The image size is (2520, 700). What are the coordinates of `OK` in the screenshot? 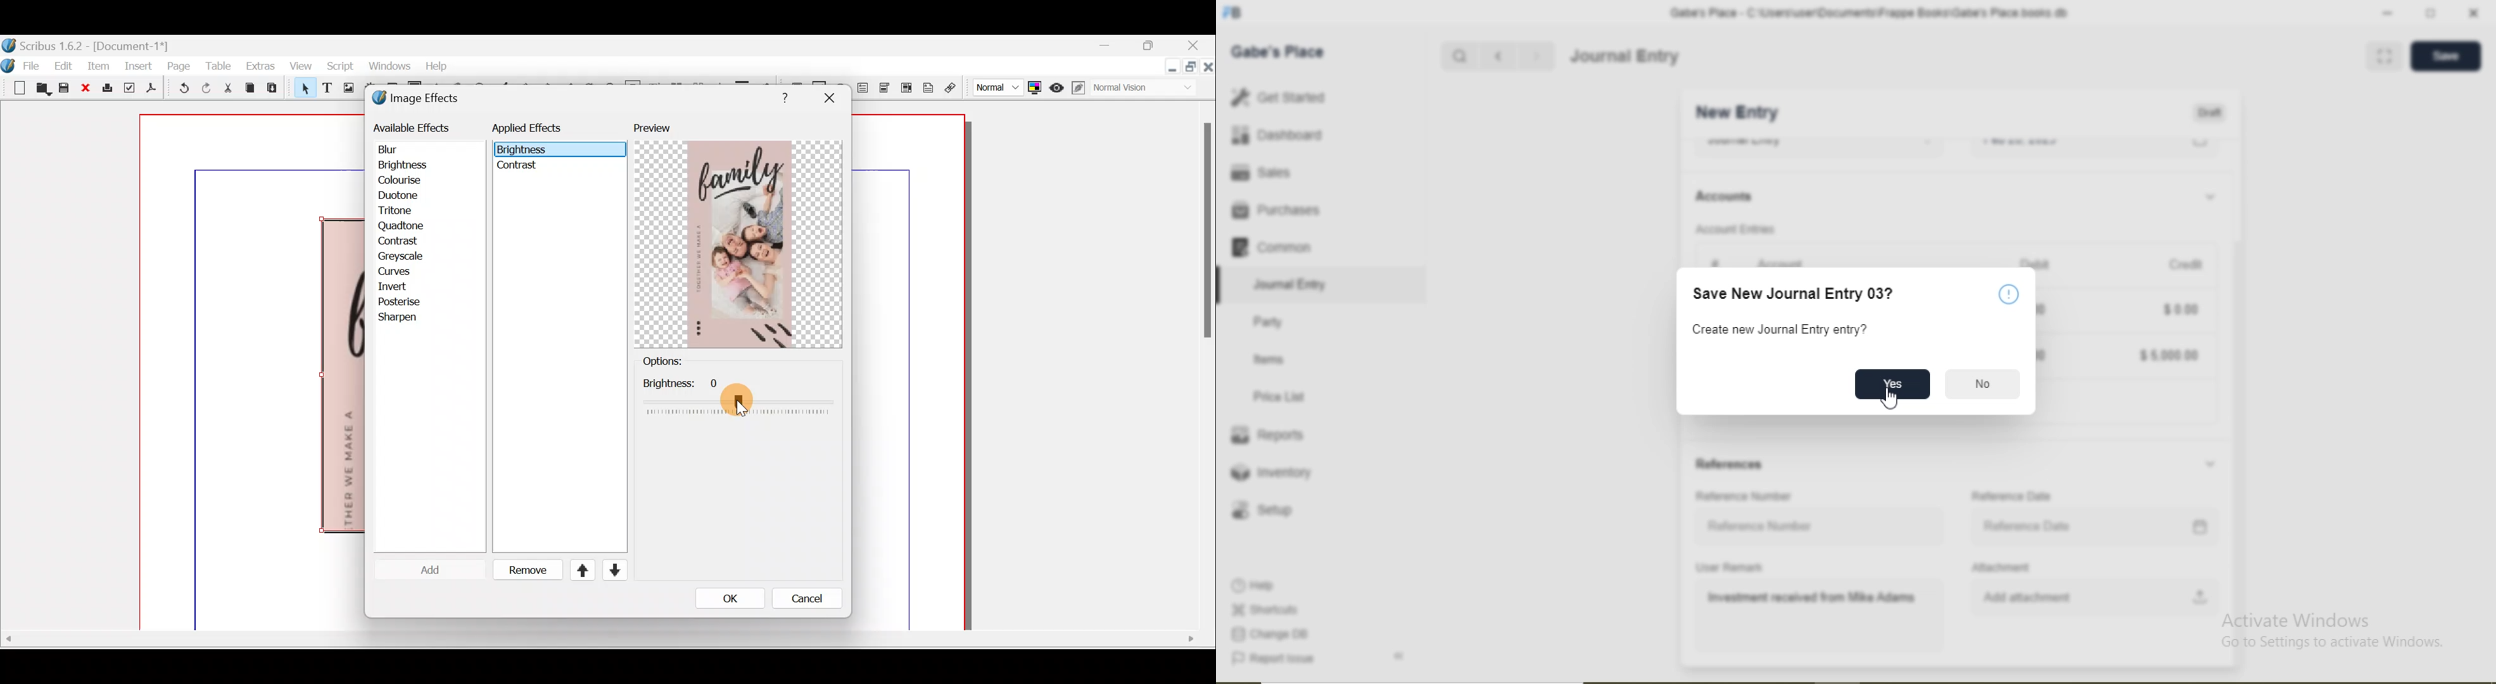 It's located at (730, 598).